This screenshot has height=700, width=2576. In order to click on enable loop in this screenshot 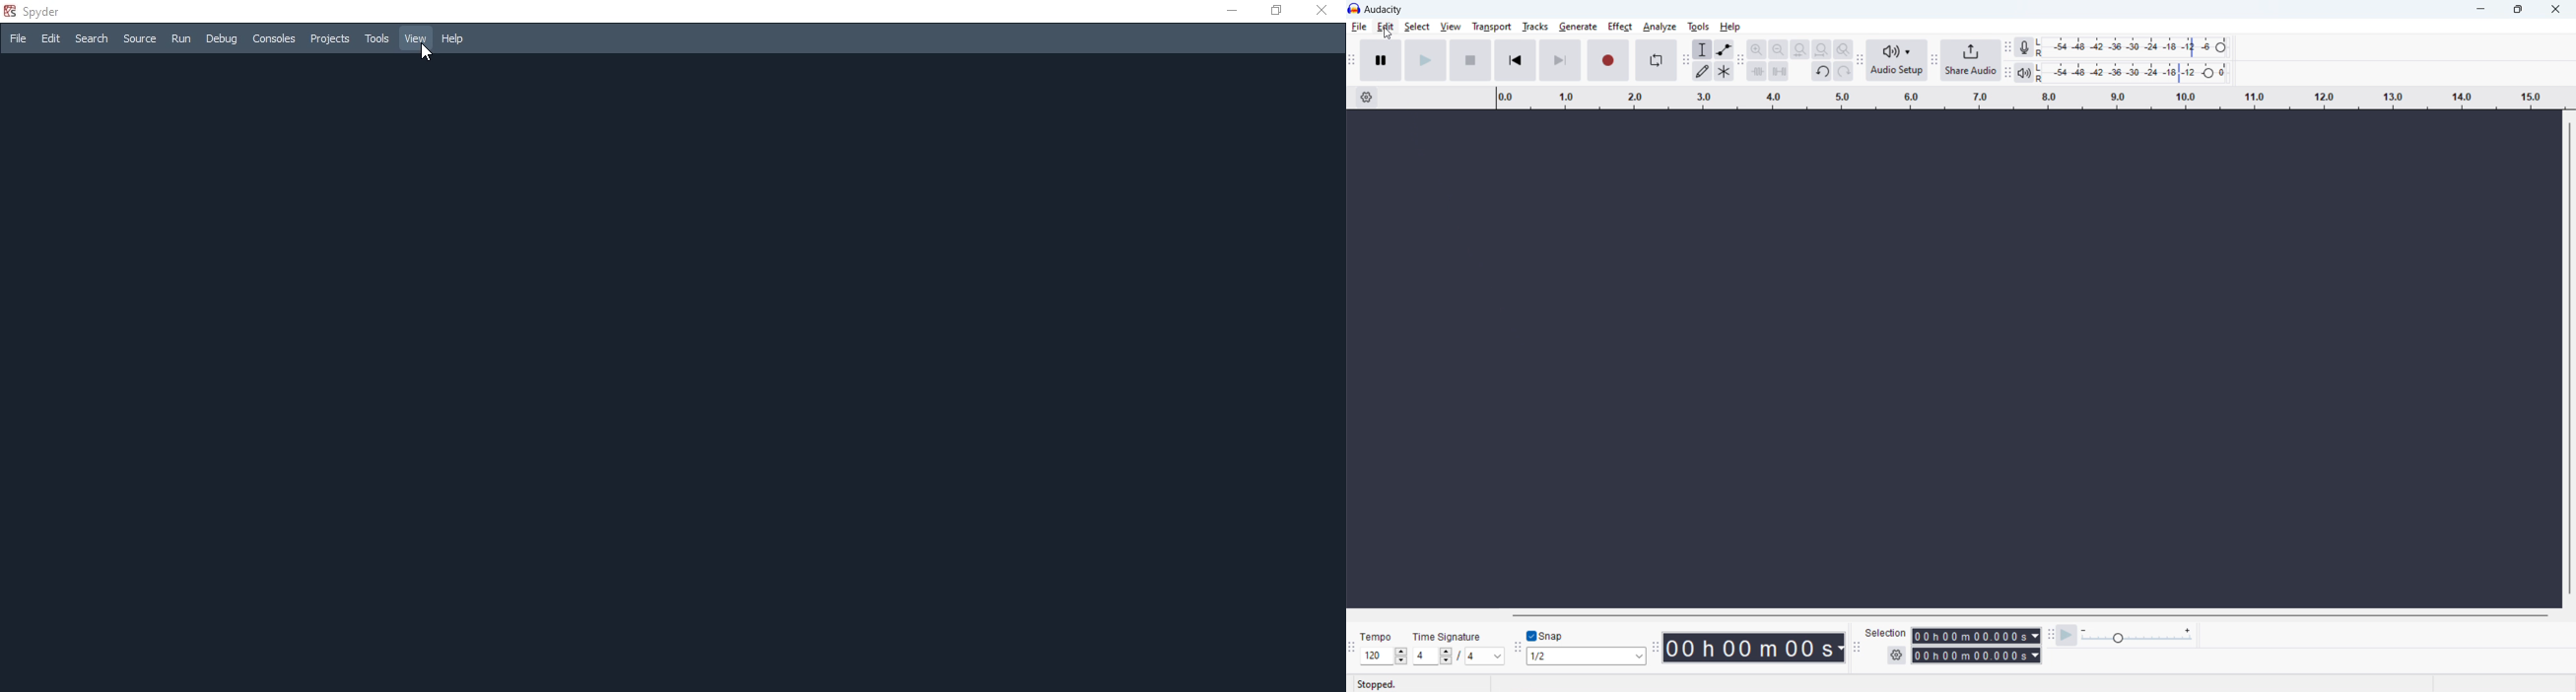, I will do `click(1657, 60)`.